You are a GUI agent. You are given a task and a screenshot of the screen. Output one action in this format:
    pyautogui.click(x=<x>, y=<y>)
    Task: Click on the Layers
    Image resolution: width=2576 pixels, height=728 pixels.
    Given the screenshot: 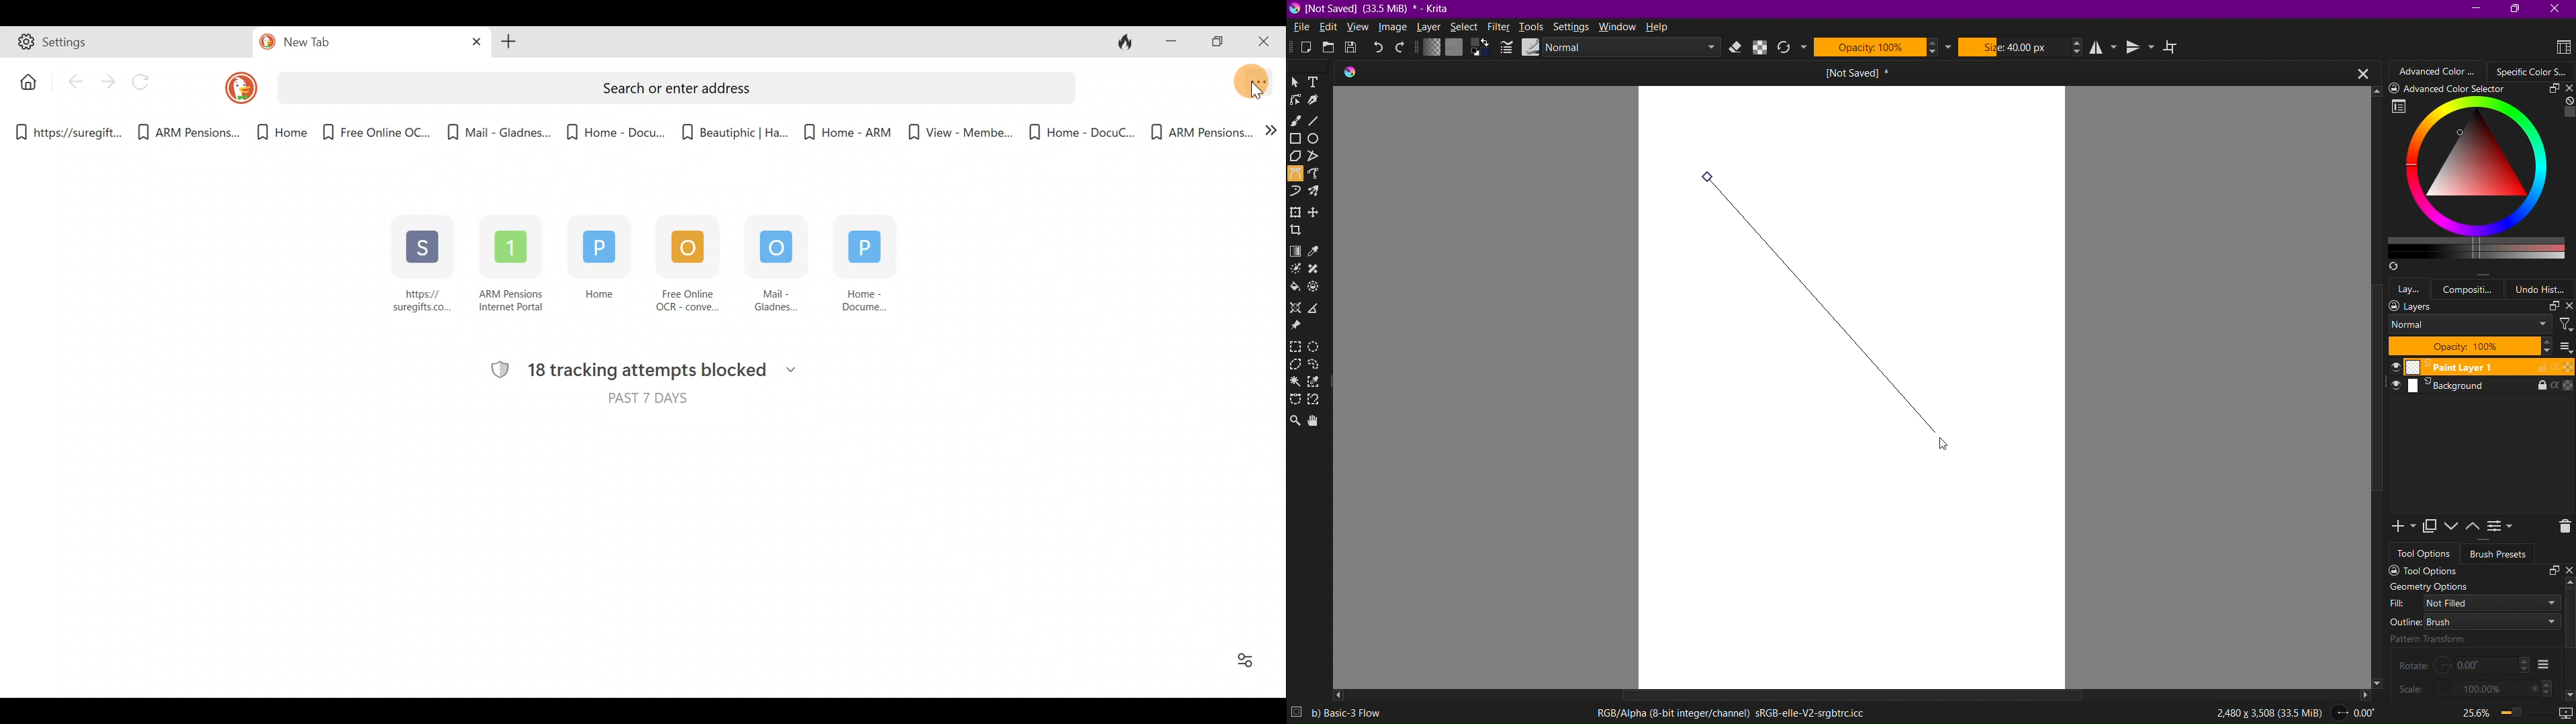 What is the action you would take?
    pyautogui.click(x=2410, y=287)
    